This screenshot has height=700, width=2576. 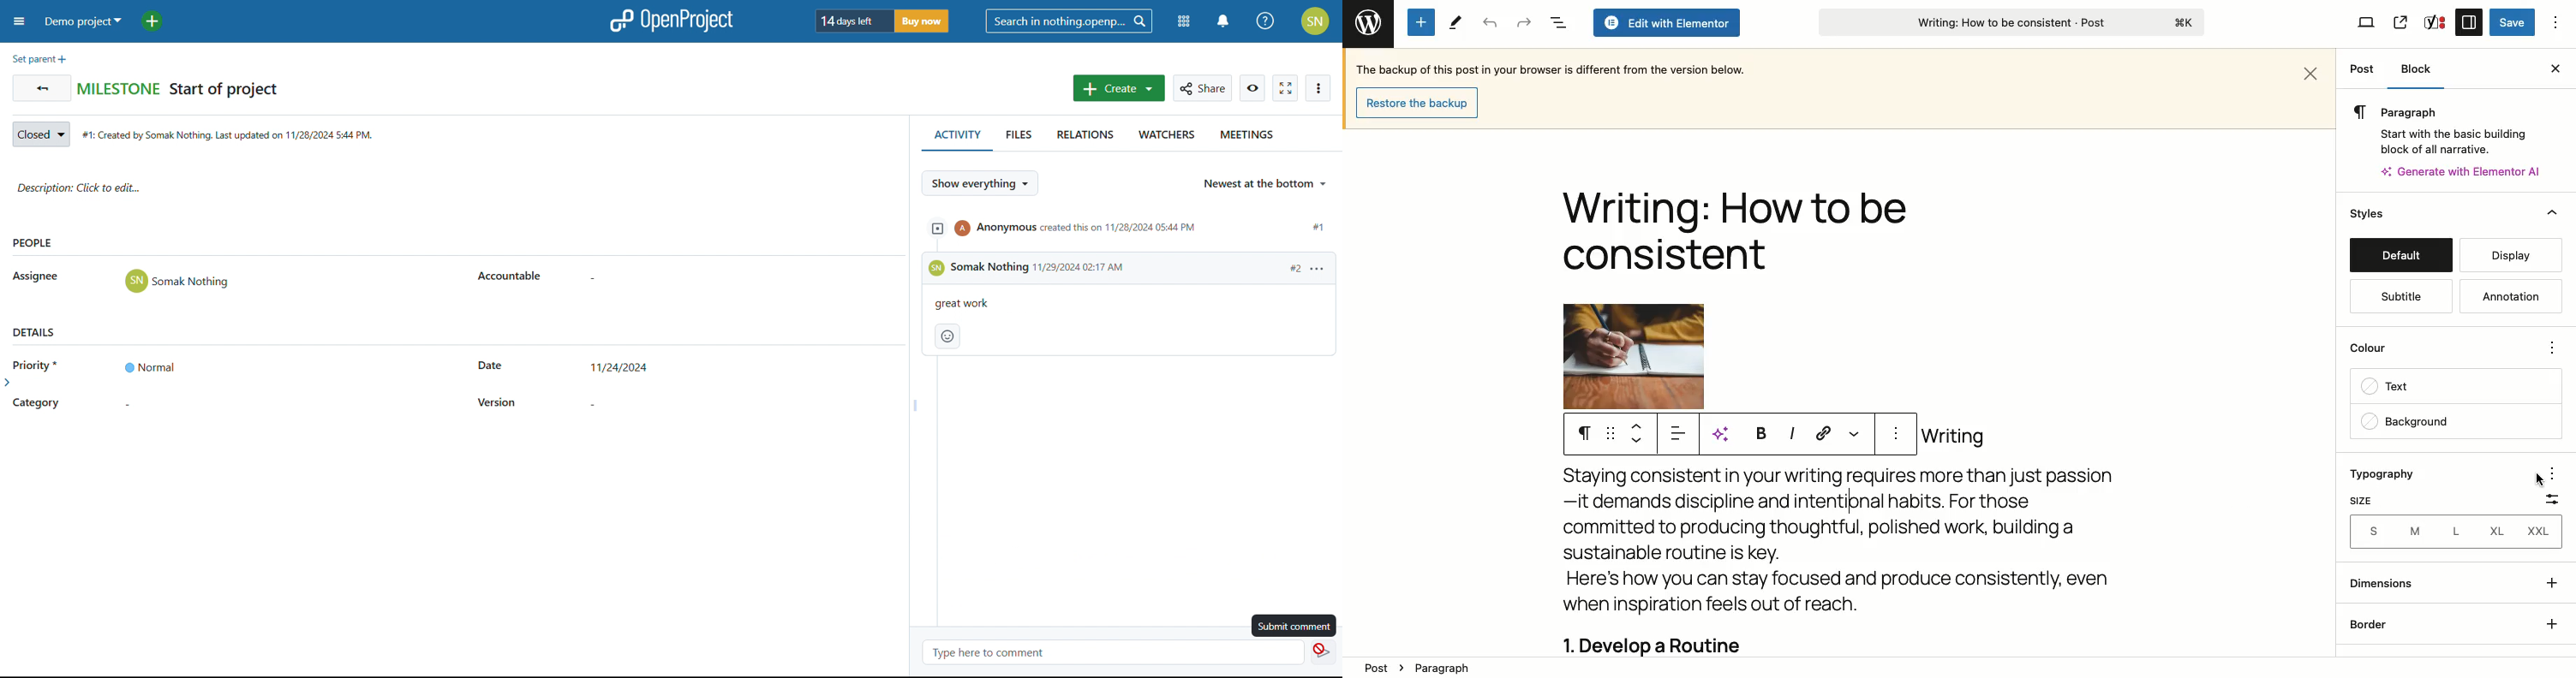 I want to click on typing, so click(x=1855, y=502).